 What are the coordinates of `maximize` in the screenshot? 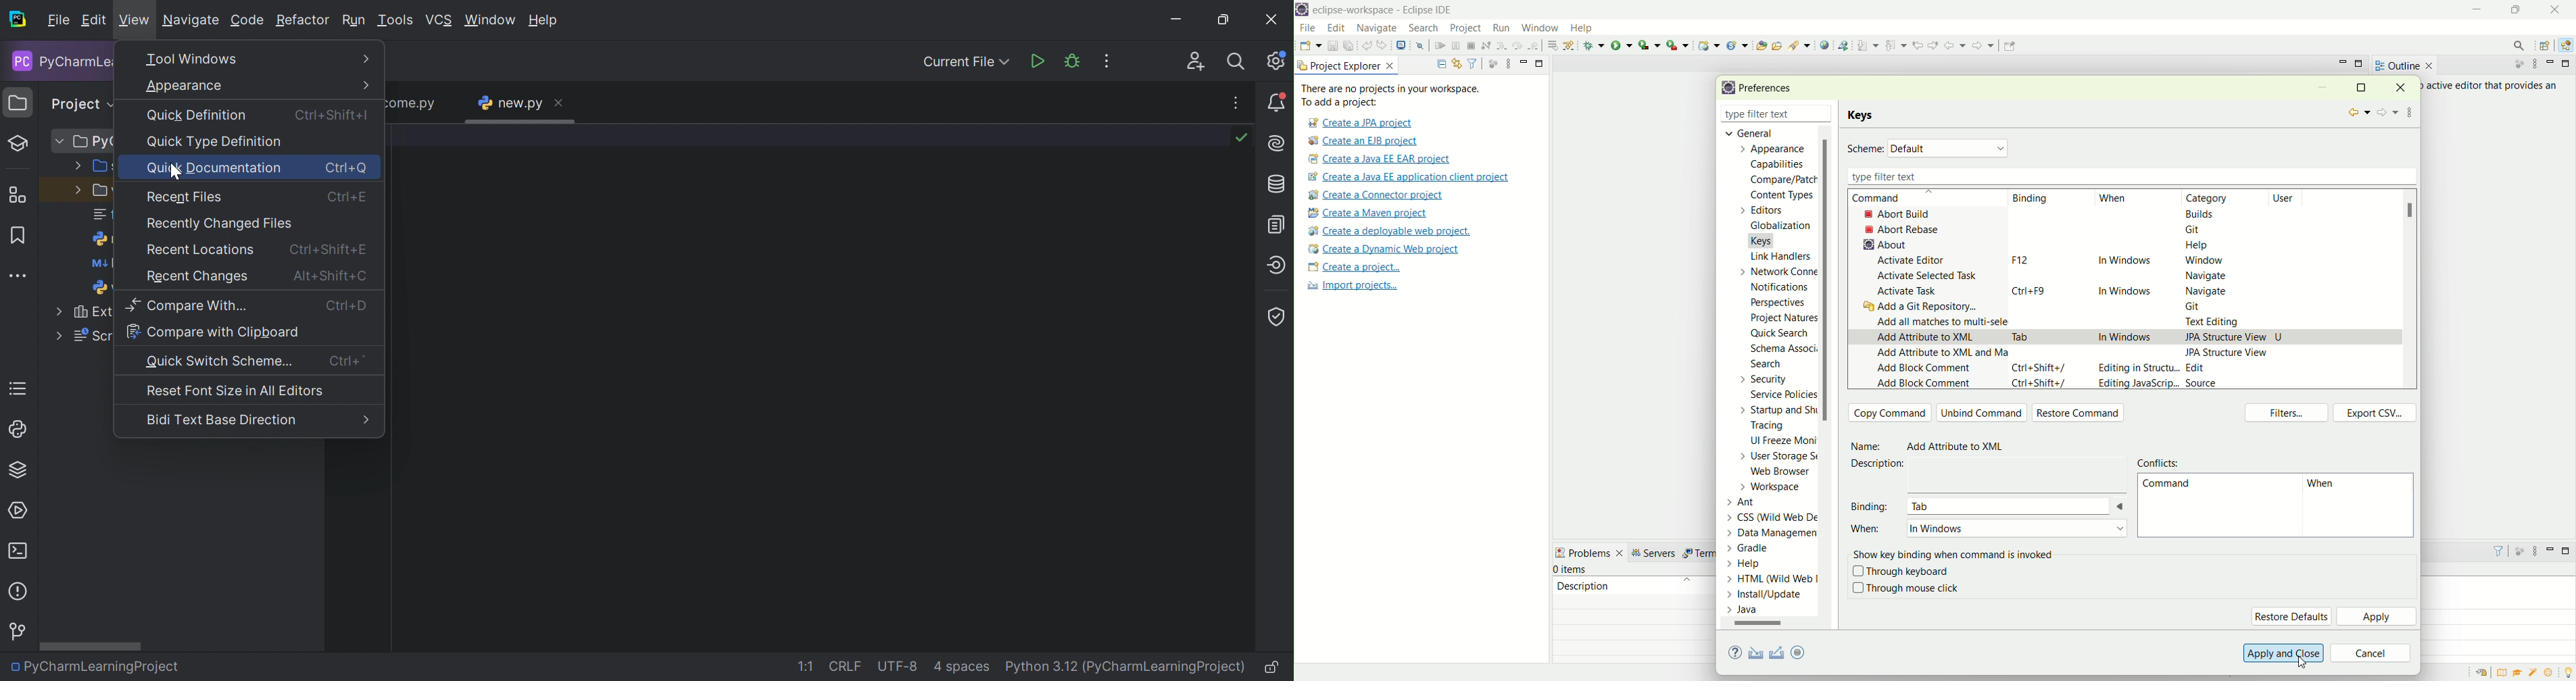 It's located at (1540, 62).